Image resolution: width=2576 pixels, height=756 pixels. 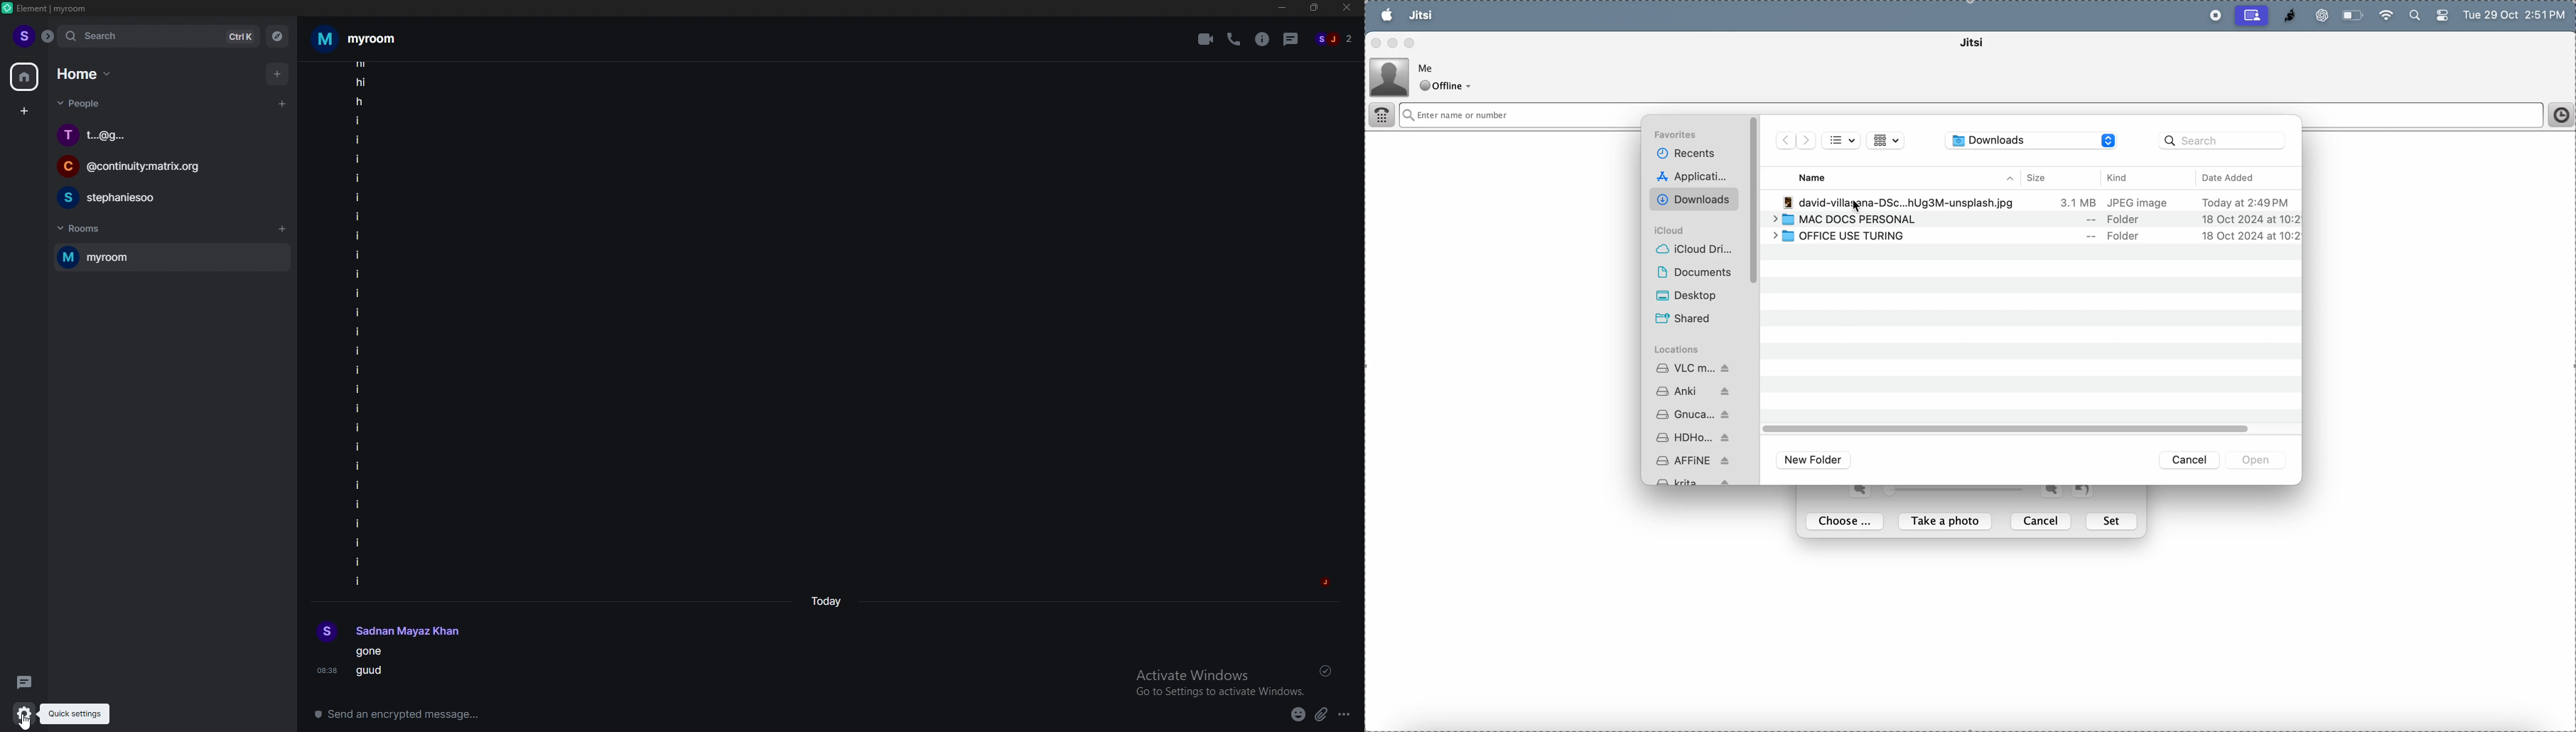 What do you see at coordinates (1335, 40) in the screenshot?
I see `people` at bounding box center [1335, 40].